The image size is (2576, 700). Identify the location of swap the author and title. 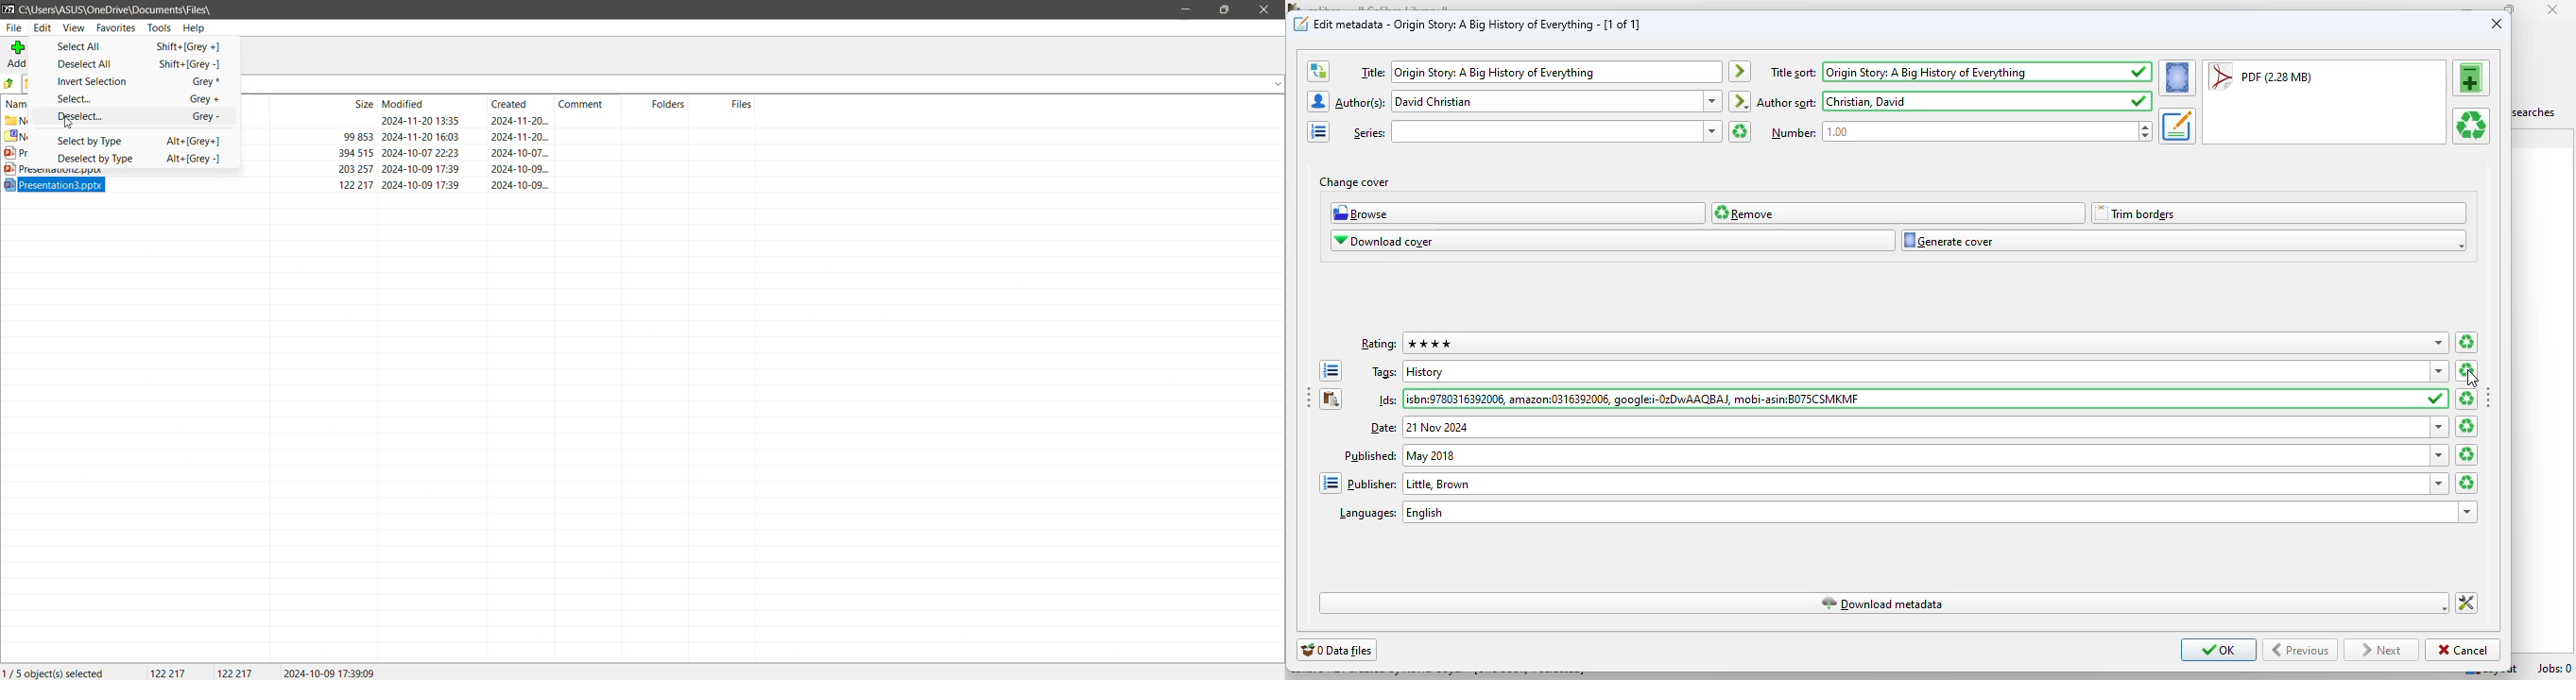
(1318, 72).